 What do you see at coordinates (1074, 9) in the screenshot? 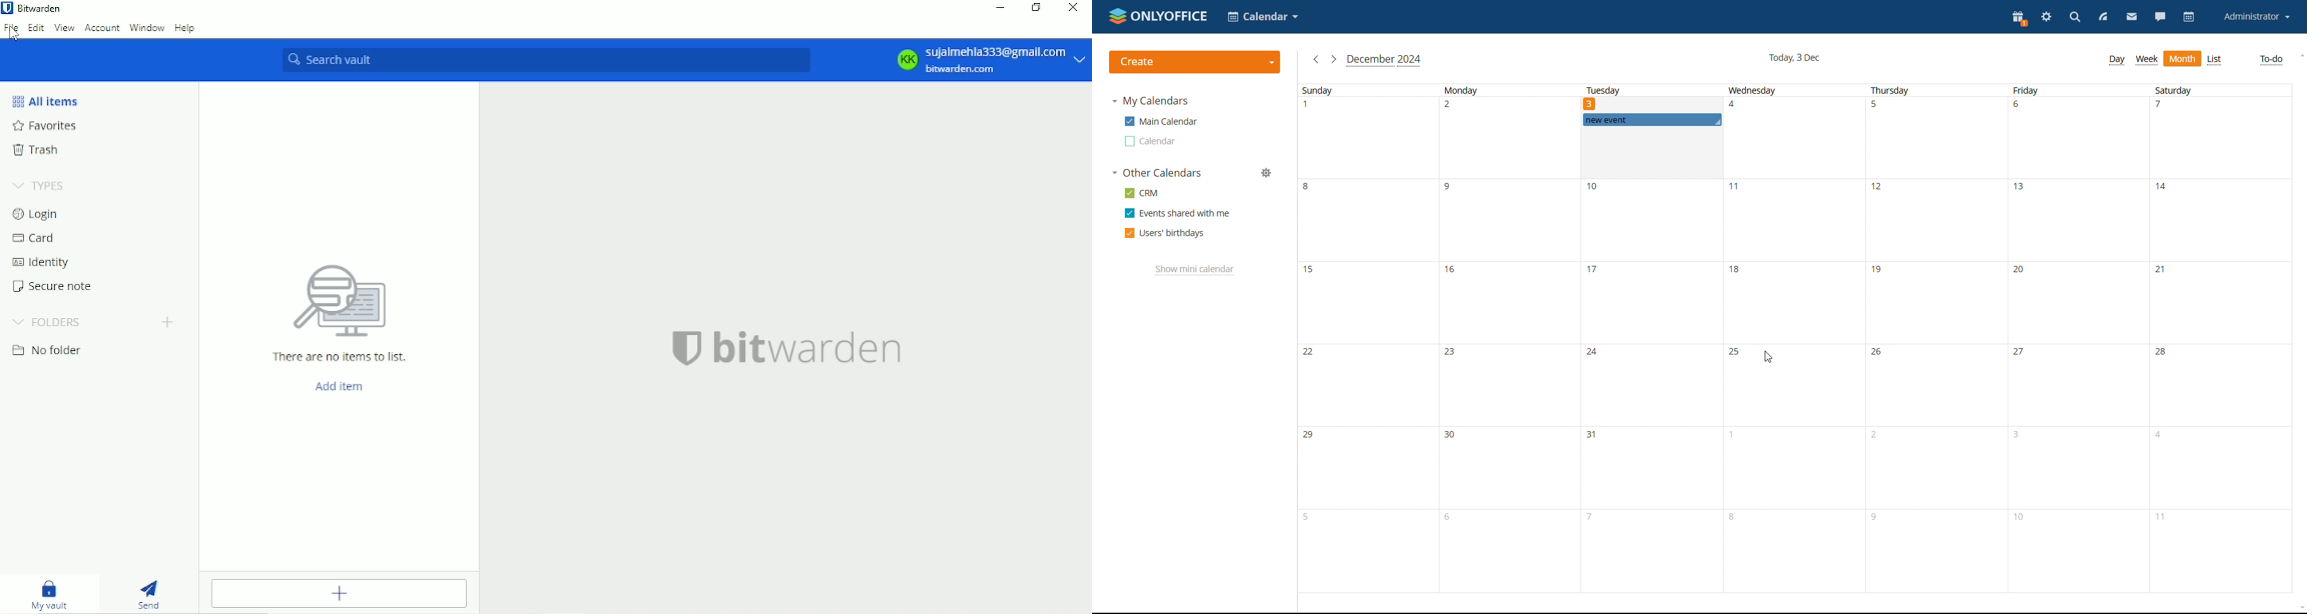
I see `Close` at bounding box center [1074, 9].